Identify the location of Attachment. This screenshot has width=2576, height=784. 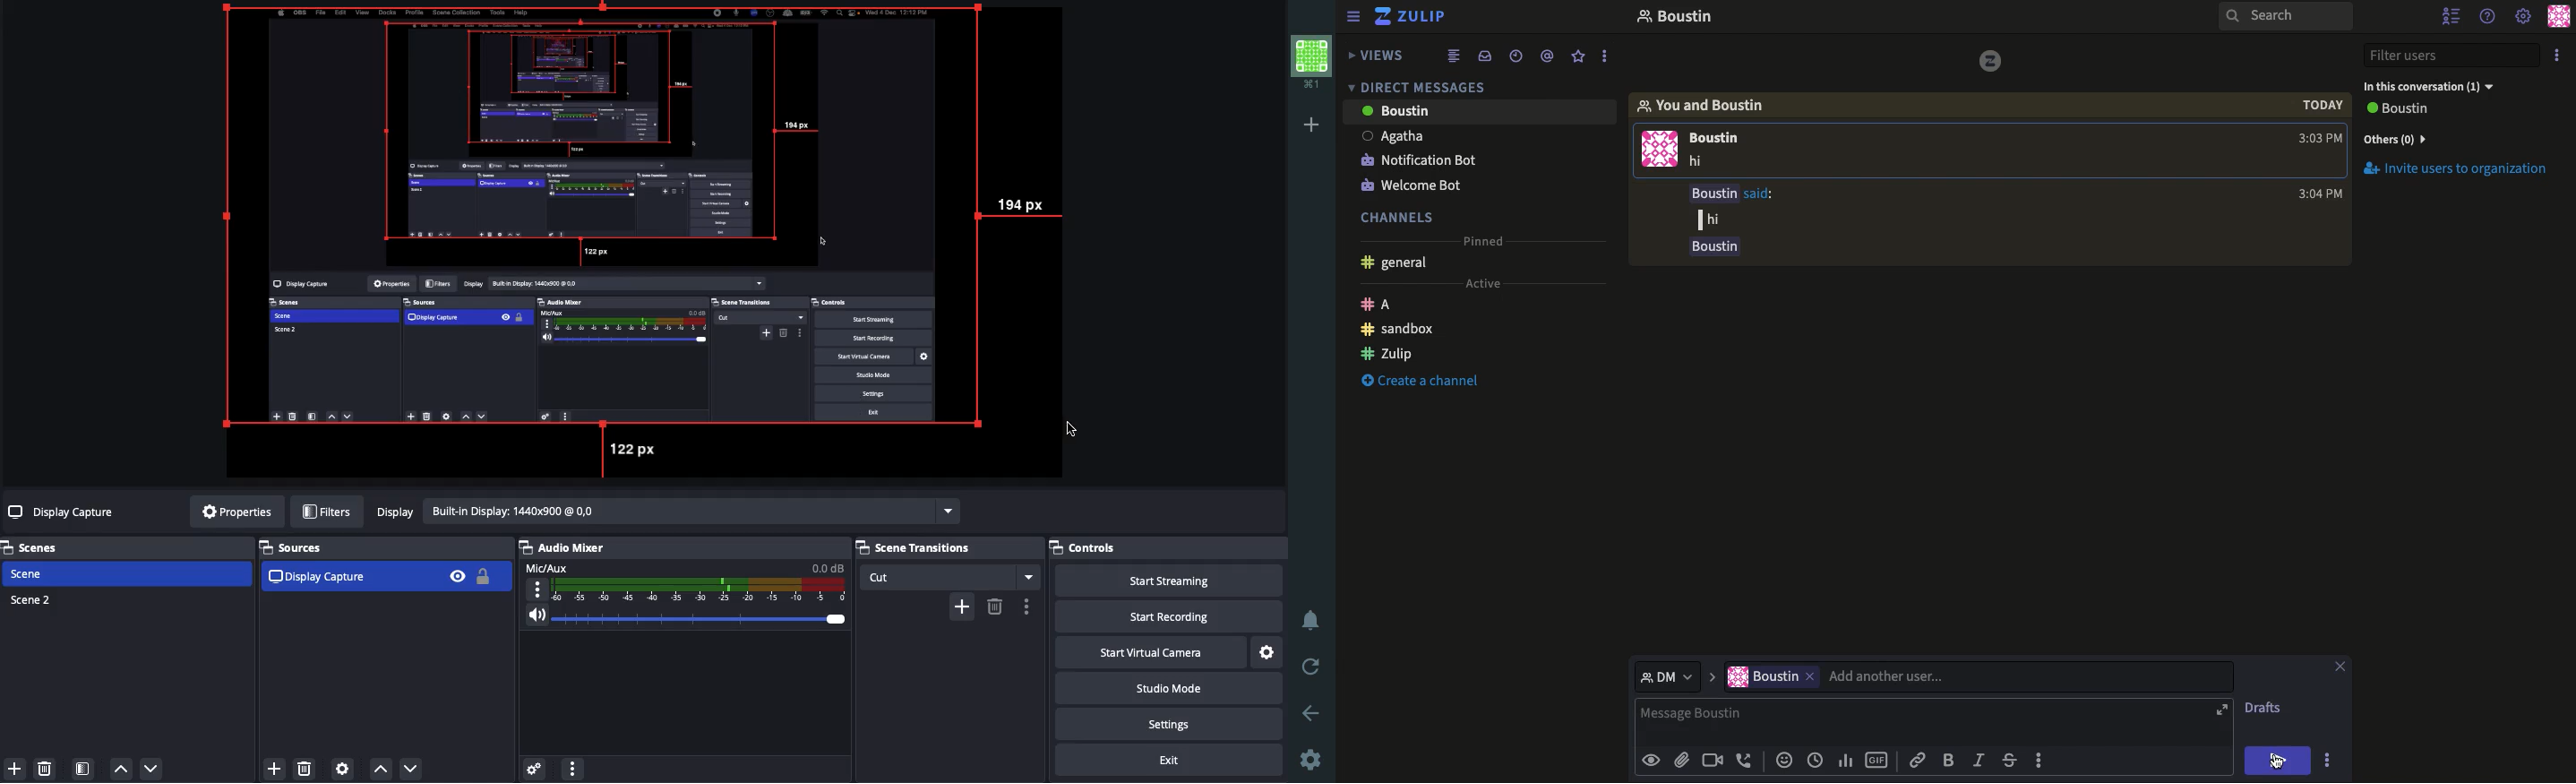
(1681, 761).